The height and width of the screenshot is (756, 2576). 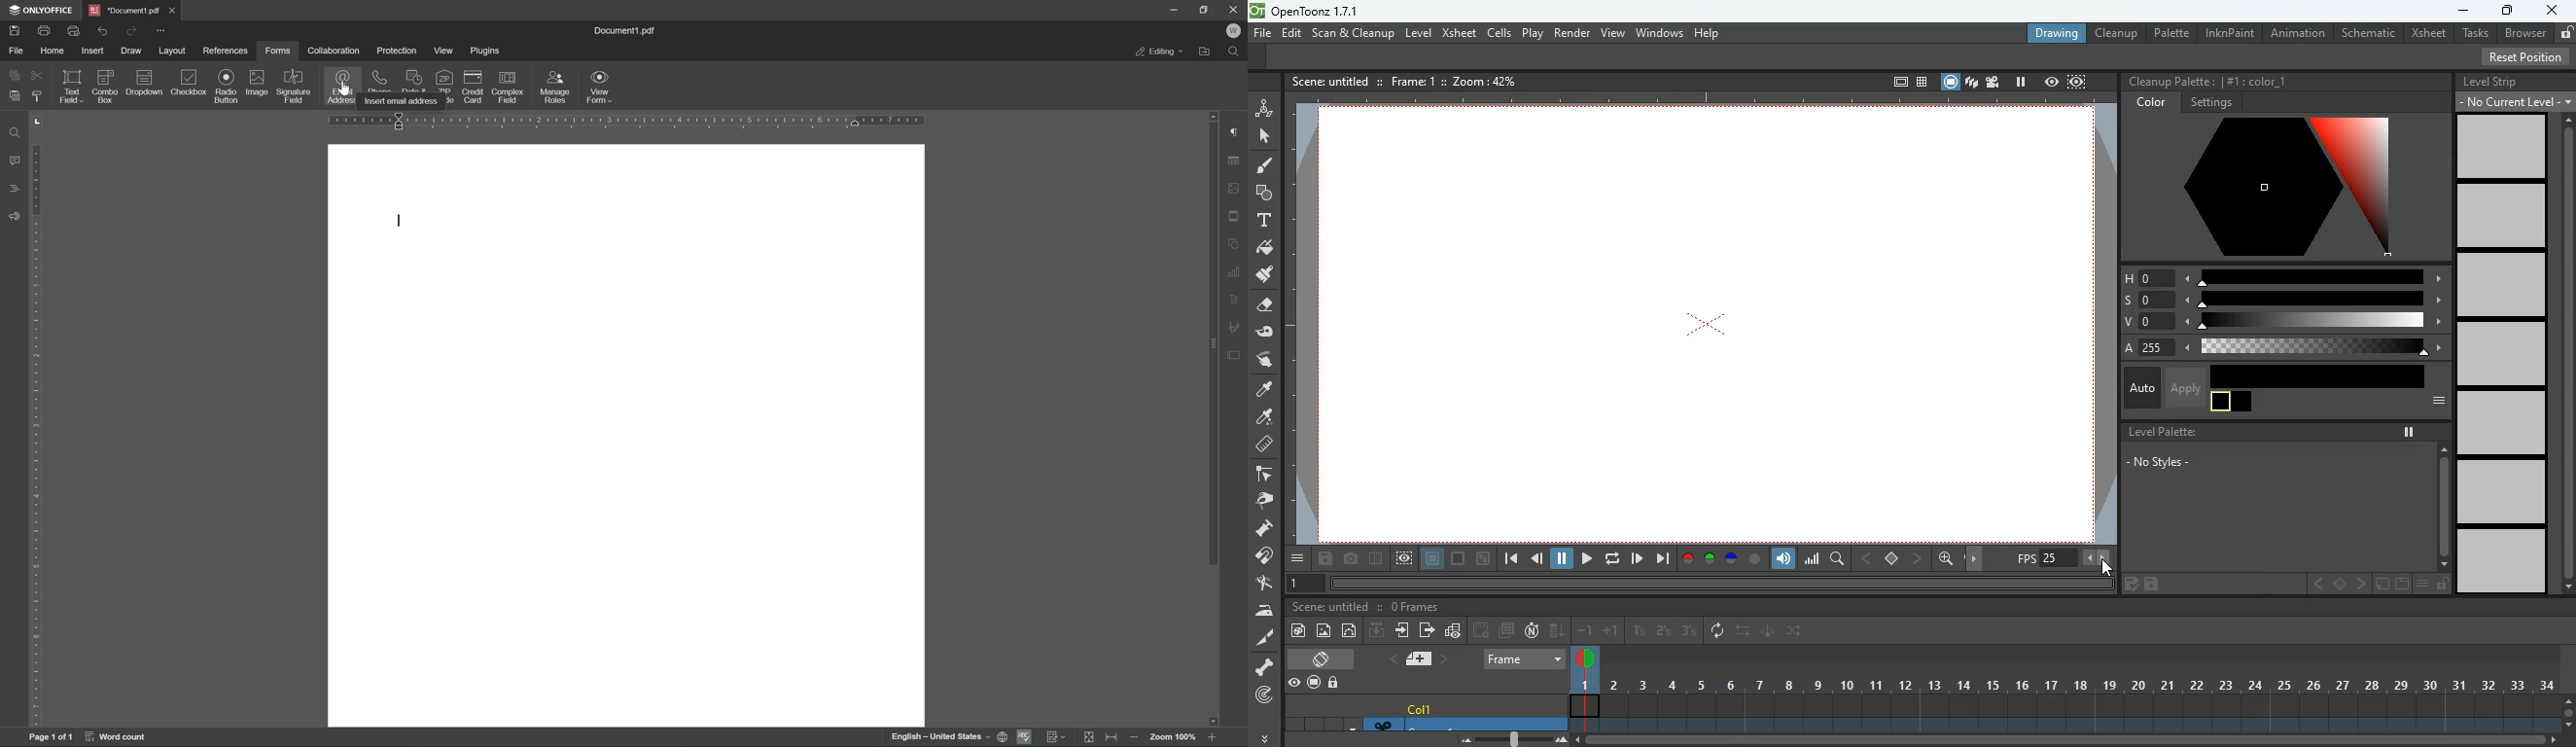 What do you see at coordinates (16, 31) in the screenshot?
I see `save` at bounding box center [16, 31].